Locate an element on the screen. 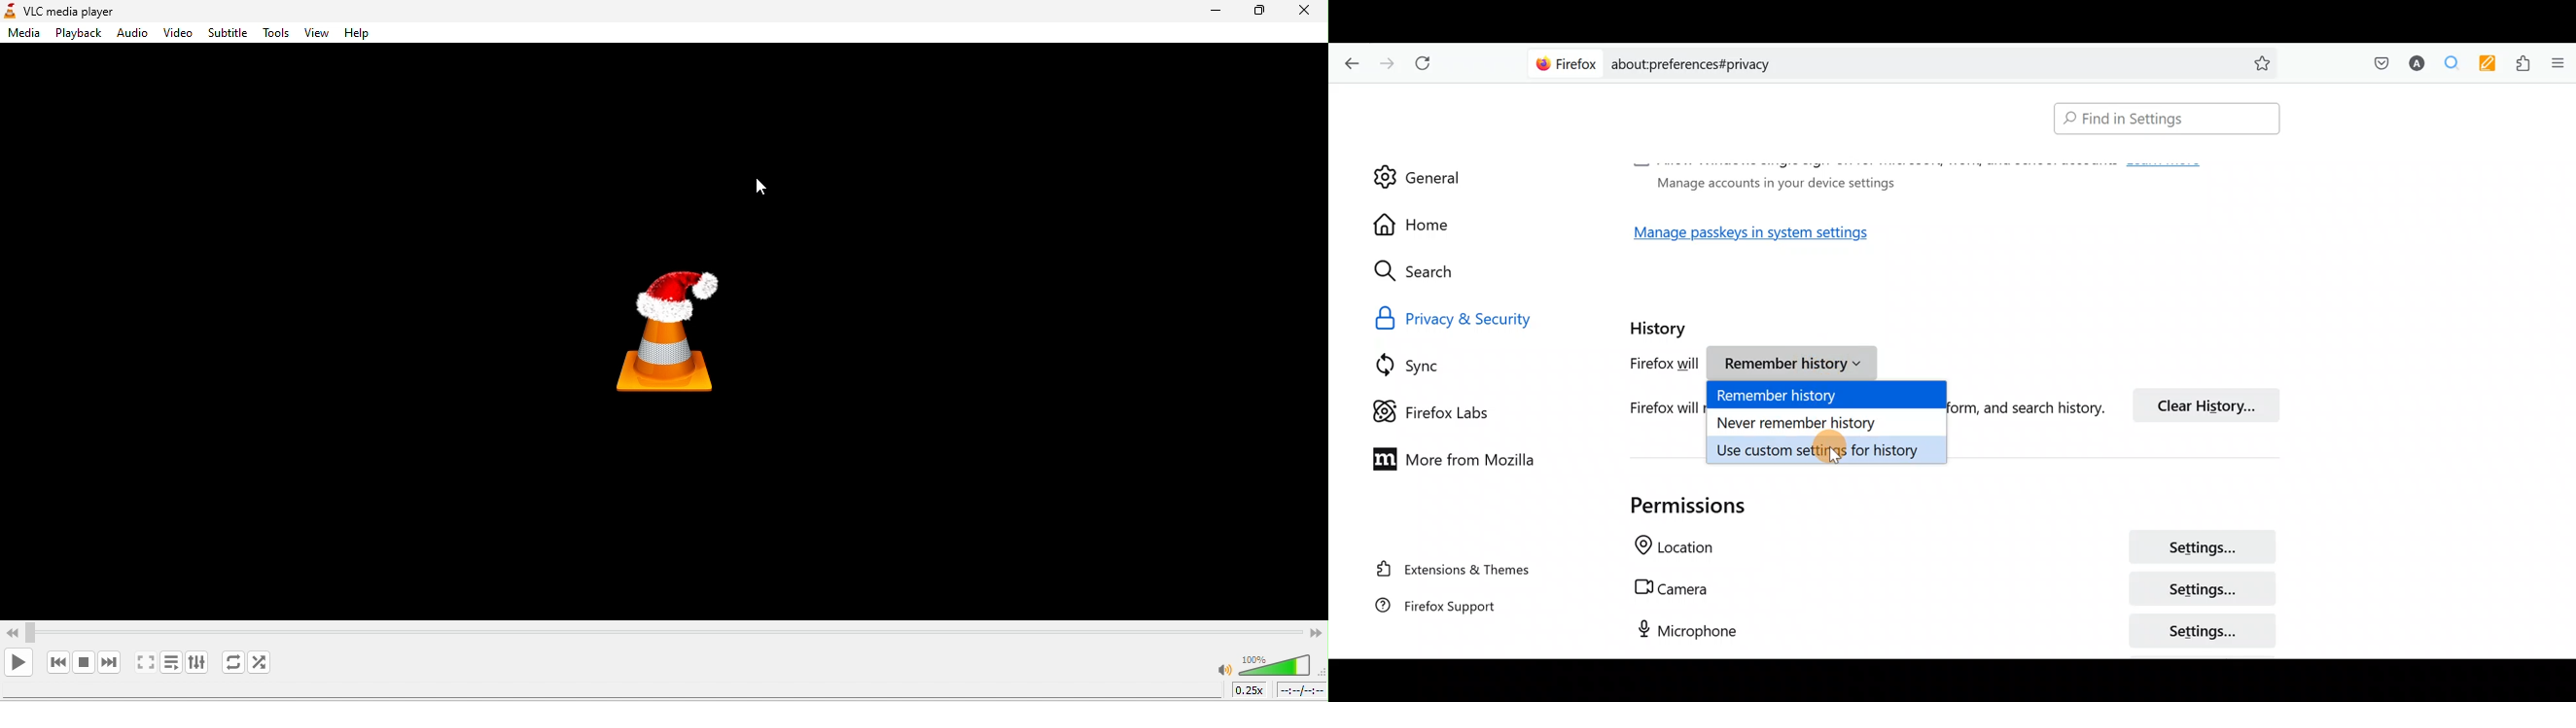 The image size is (2576, 728). Remember history is located at coordinates (1797, 365).